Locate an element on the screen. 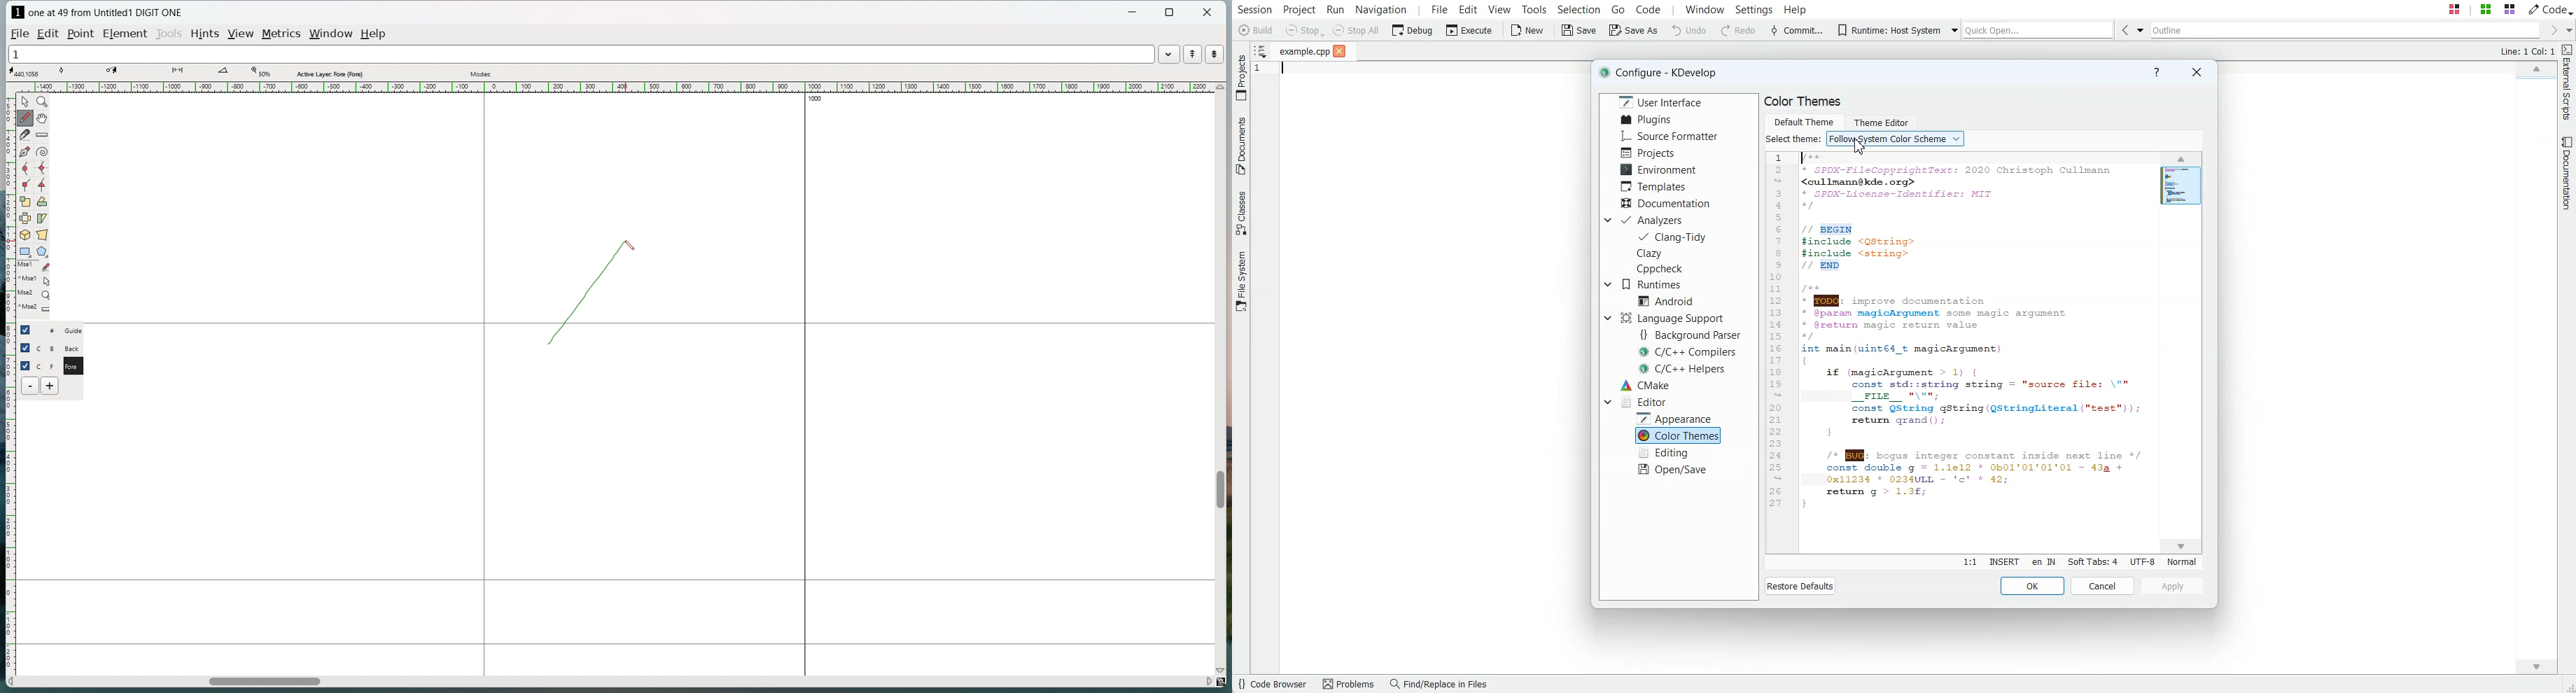 This screenshot has height=700, width=2576. vertical ruler is located at coordinates (9, 377).